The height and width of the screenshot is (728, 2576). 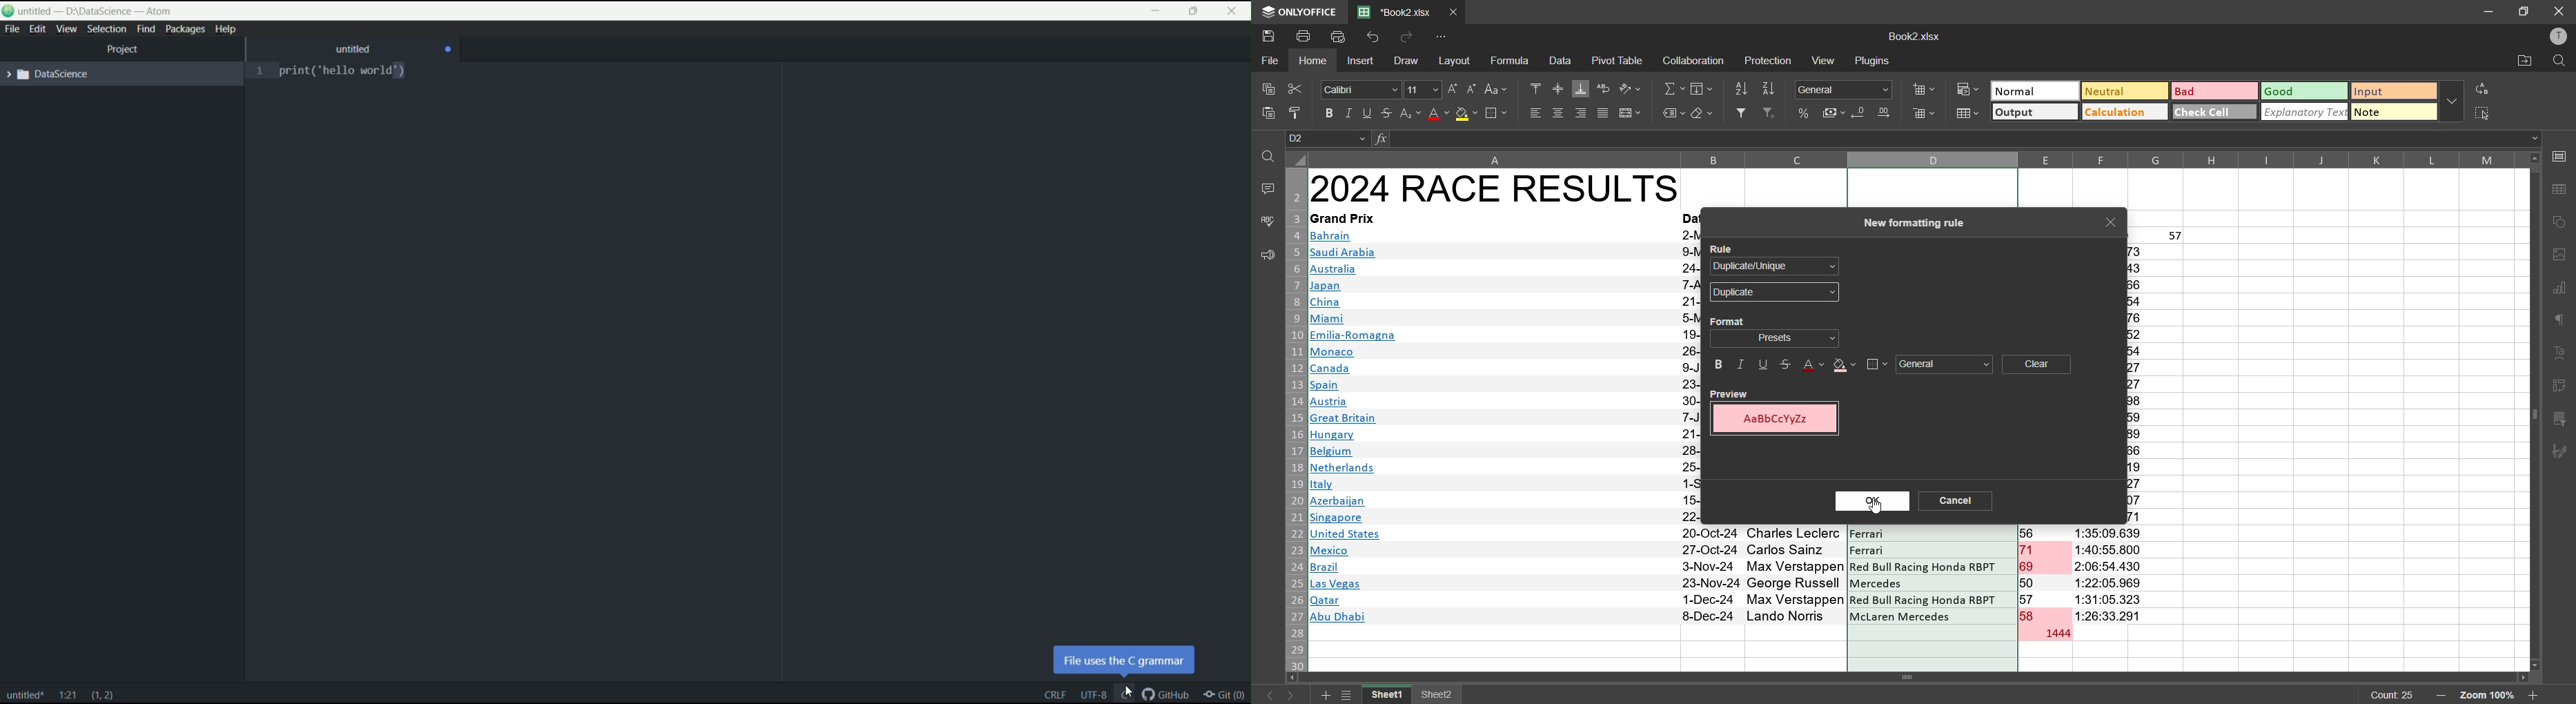 What do you see at coordinates (1421, 88) in the screenshot?
I see `font size` at bounding box center [1421, 88].